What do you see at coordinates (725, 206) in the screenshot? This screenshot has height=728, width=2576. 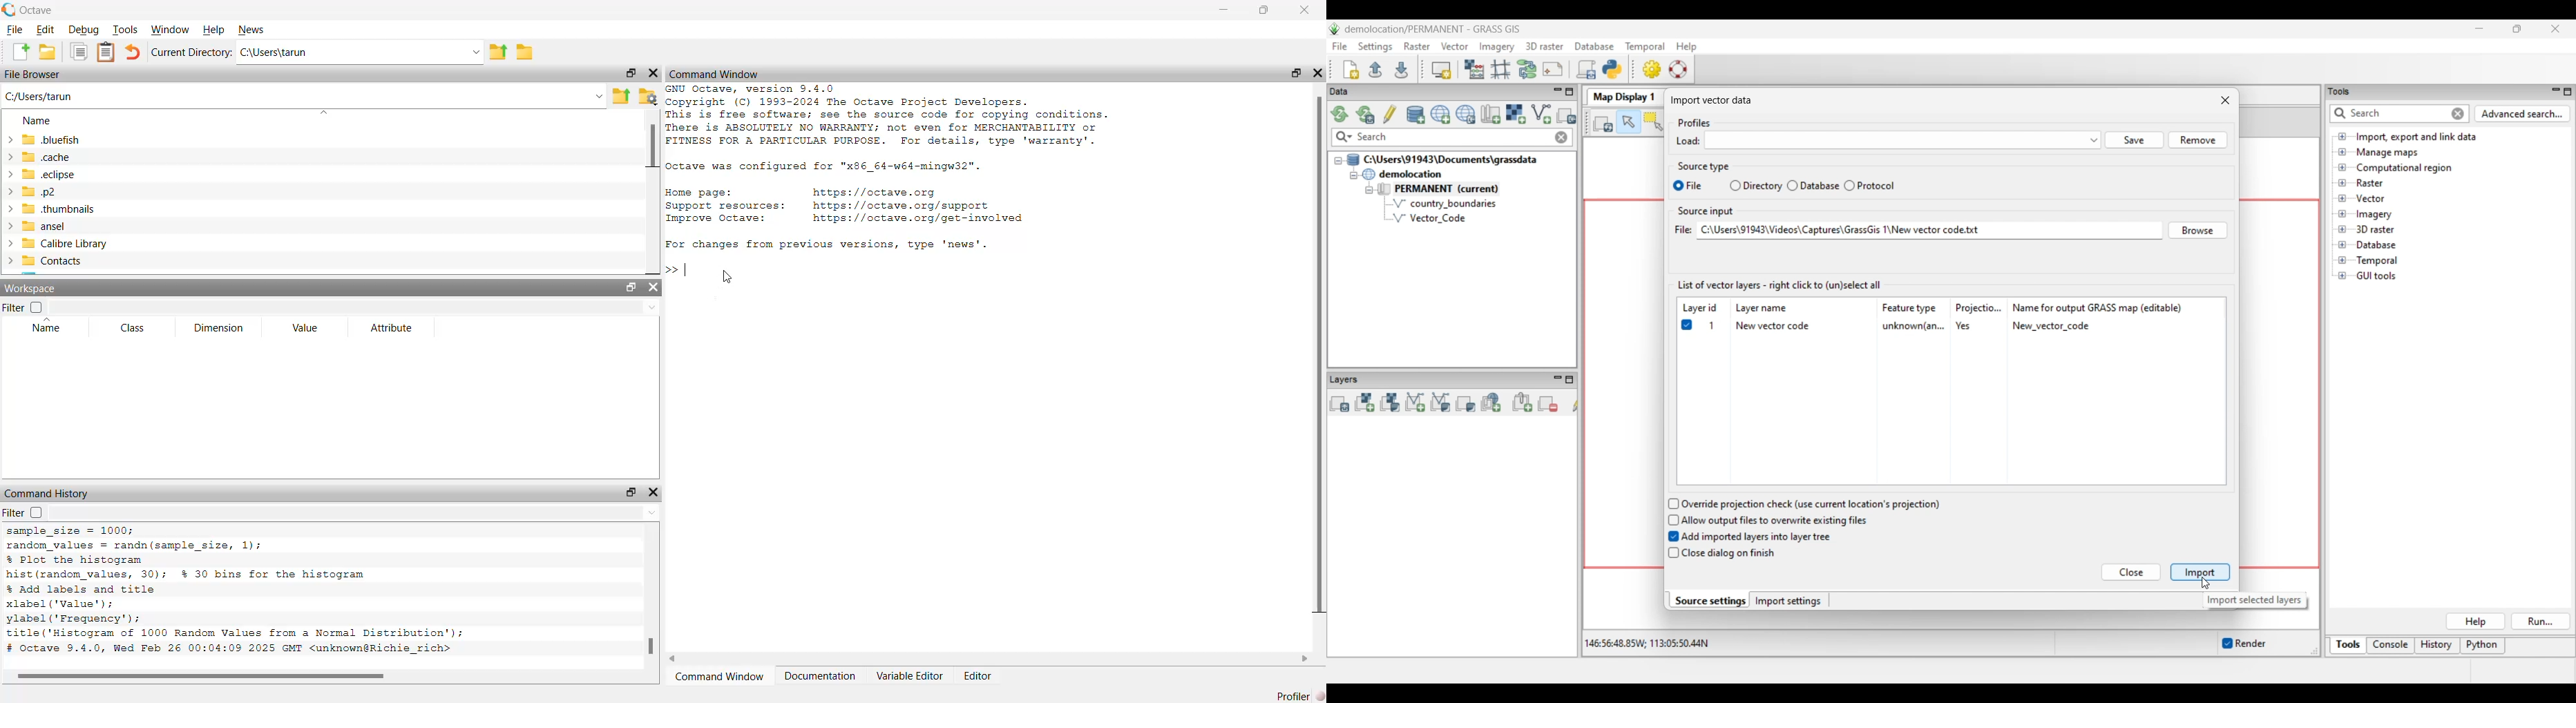 I see `Support resources:` at bounding box center [725, 206].